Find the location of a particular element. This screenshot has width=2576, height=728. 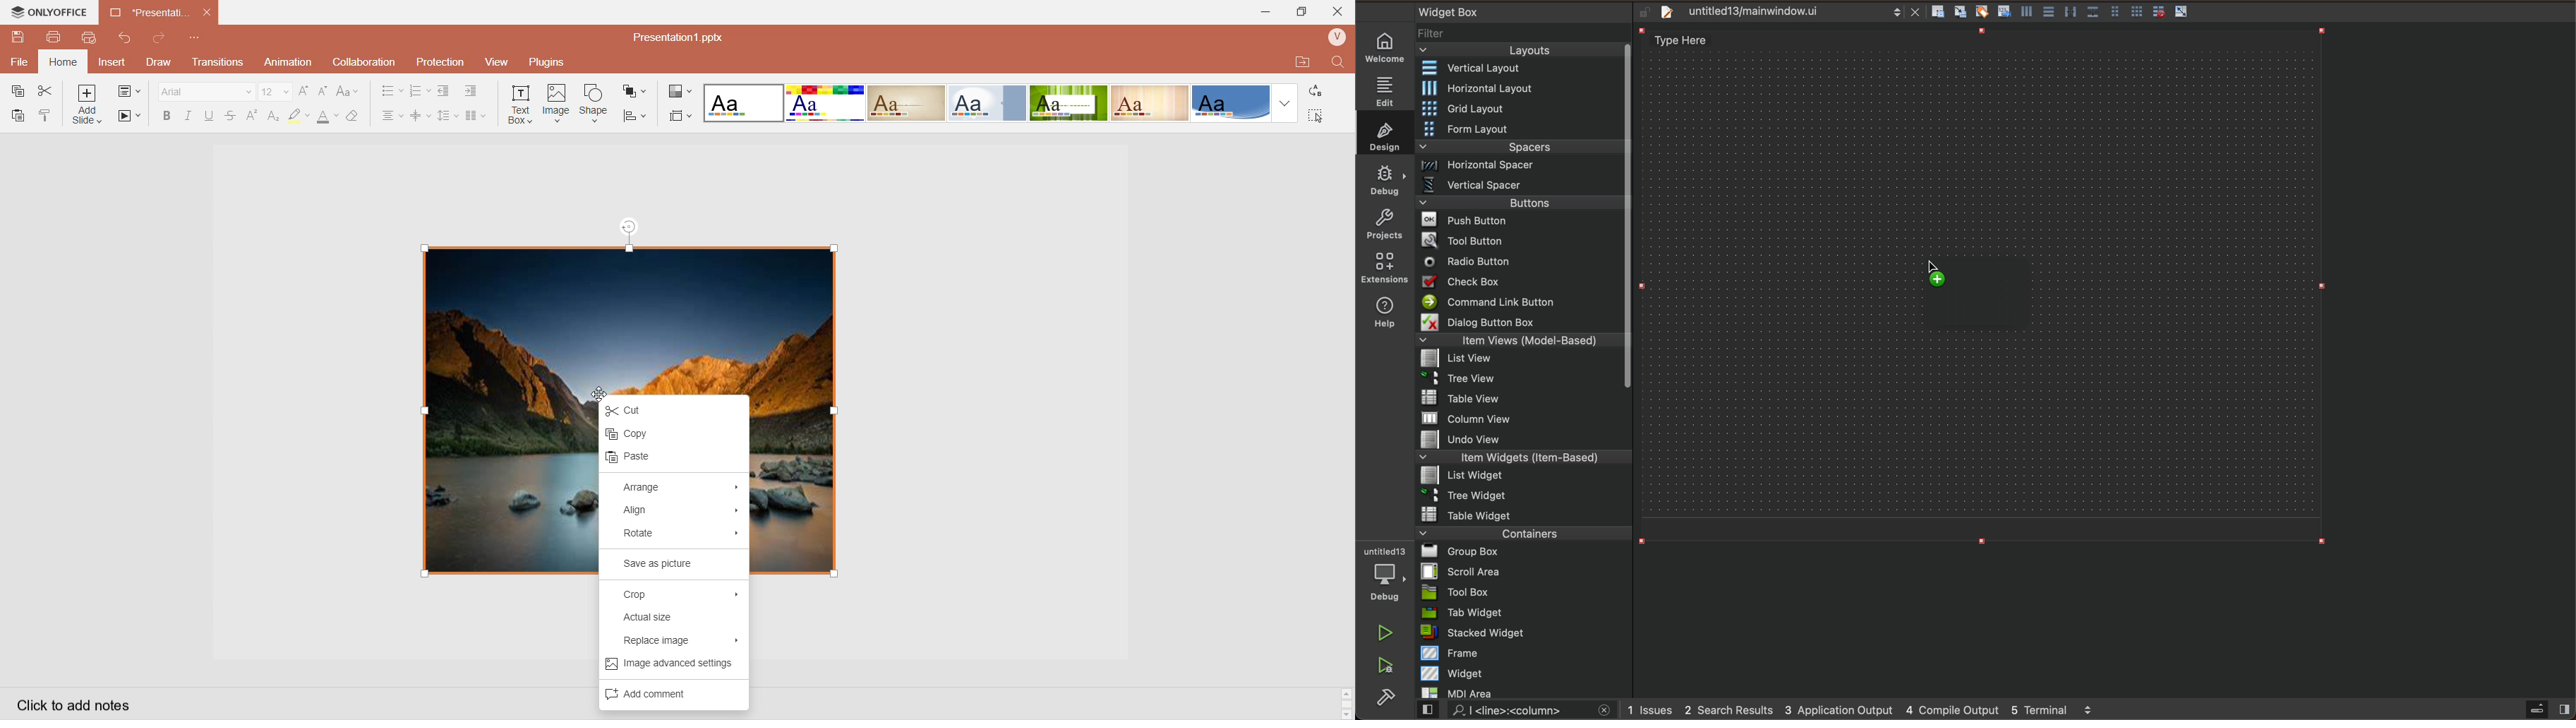

display is located at coordinates (1978, 296).